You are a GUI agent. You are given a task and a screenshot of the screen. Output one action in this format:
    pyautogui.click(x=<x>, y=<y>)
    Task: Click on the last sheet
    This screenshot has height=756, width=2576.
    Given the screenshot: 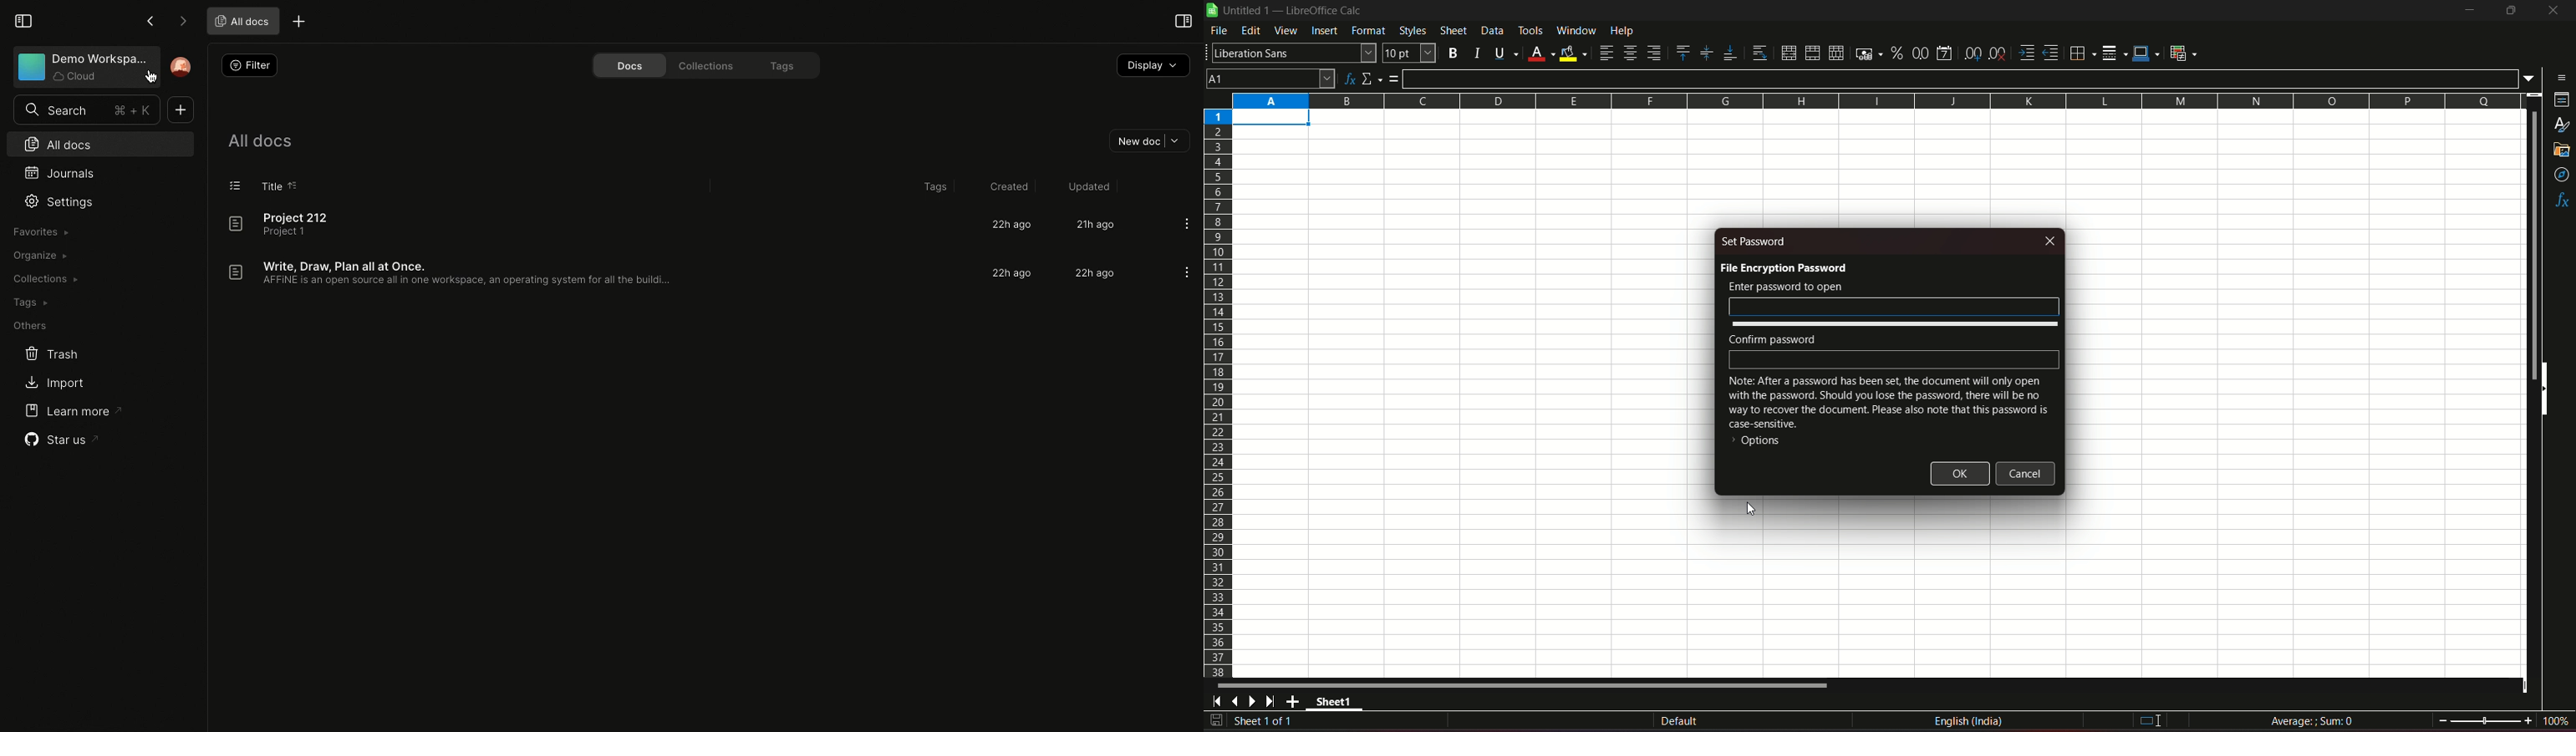 What is the action you would take?
    pyautogui.click(x=1271, y=701)
    